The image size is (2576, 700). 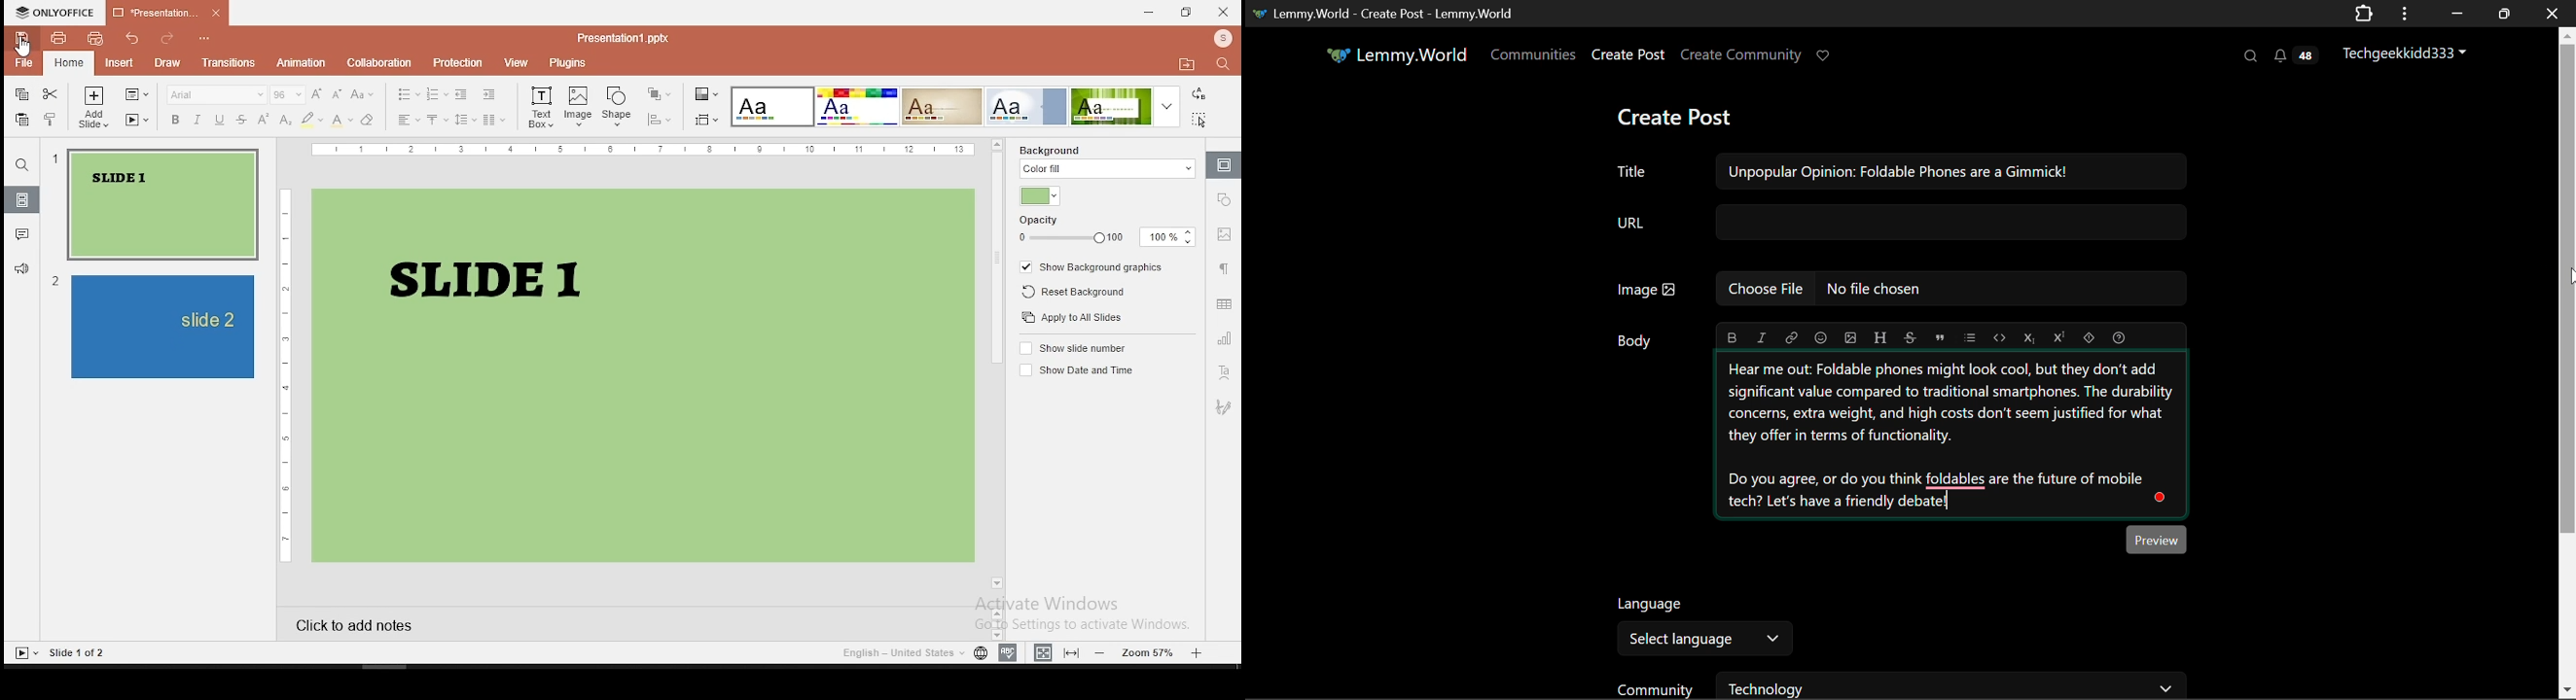 I want to click on Search , so click(x=2249, y=55).